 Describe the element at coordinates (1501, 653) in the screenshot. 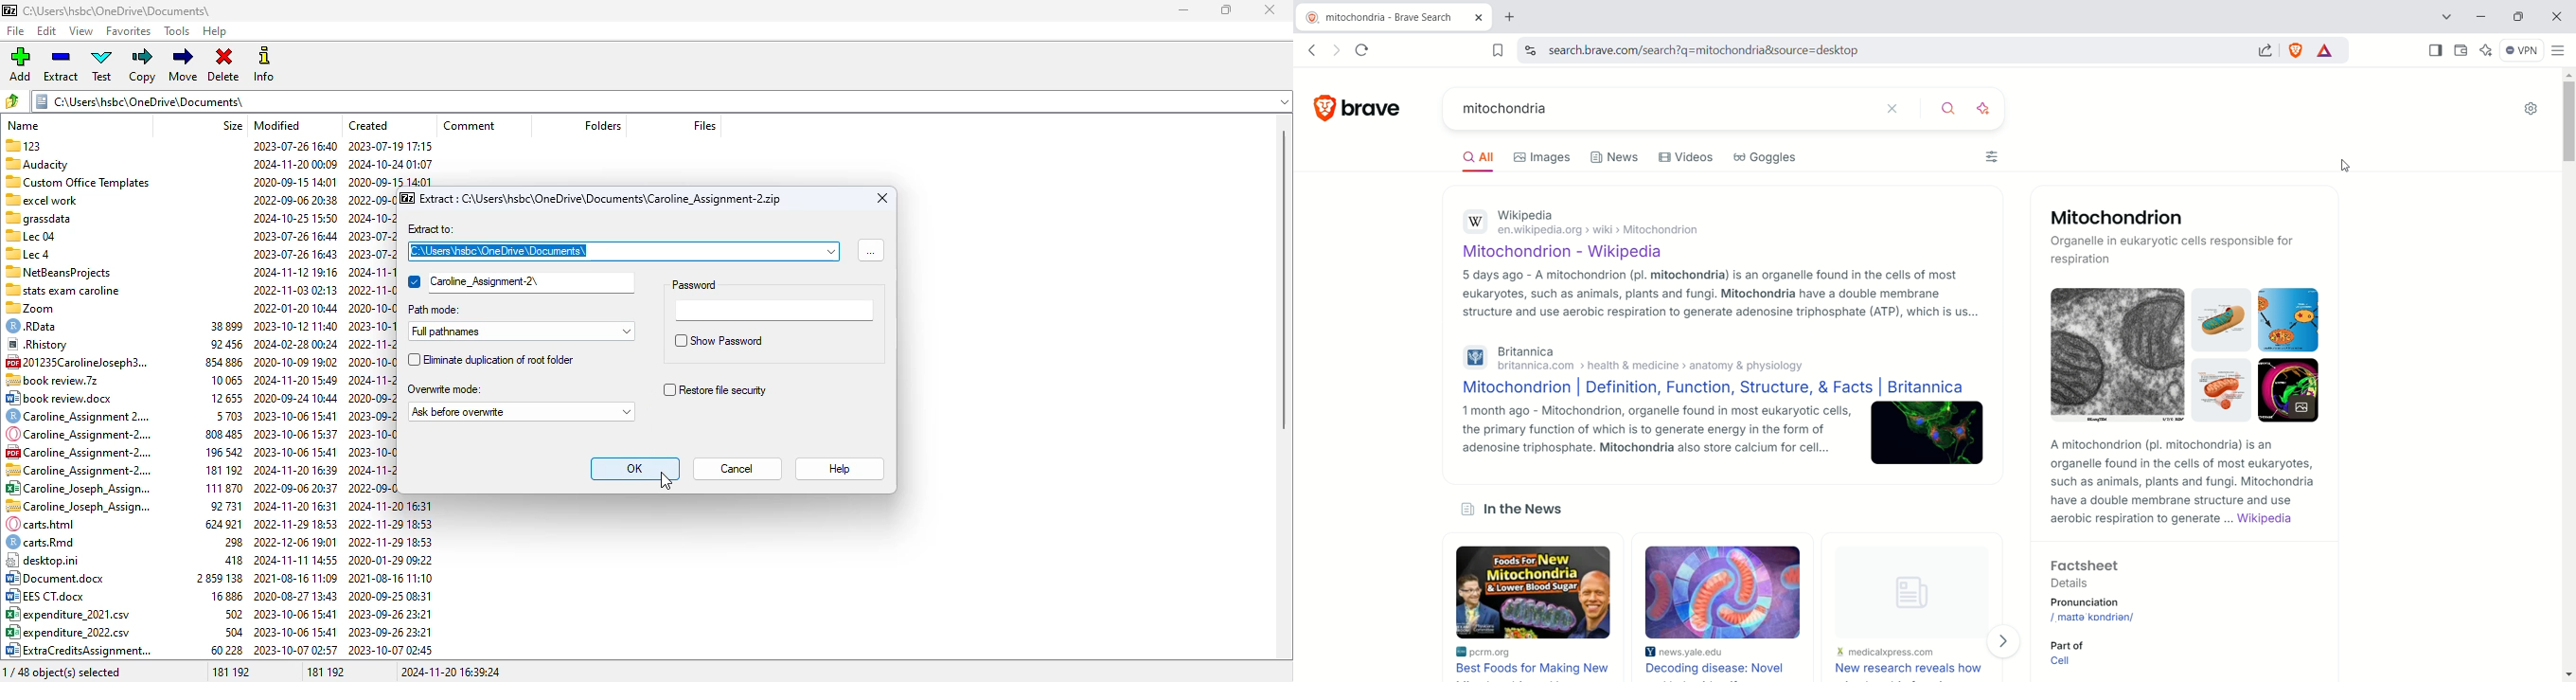

I see `pcrm.org` at that location.